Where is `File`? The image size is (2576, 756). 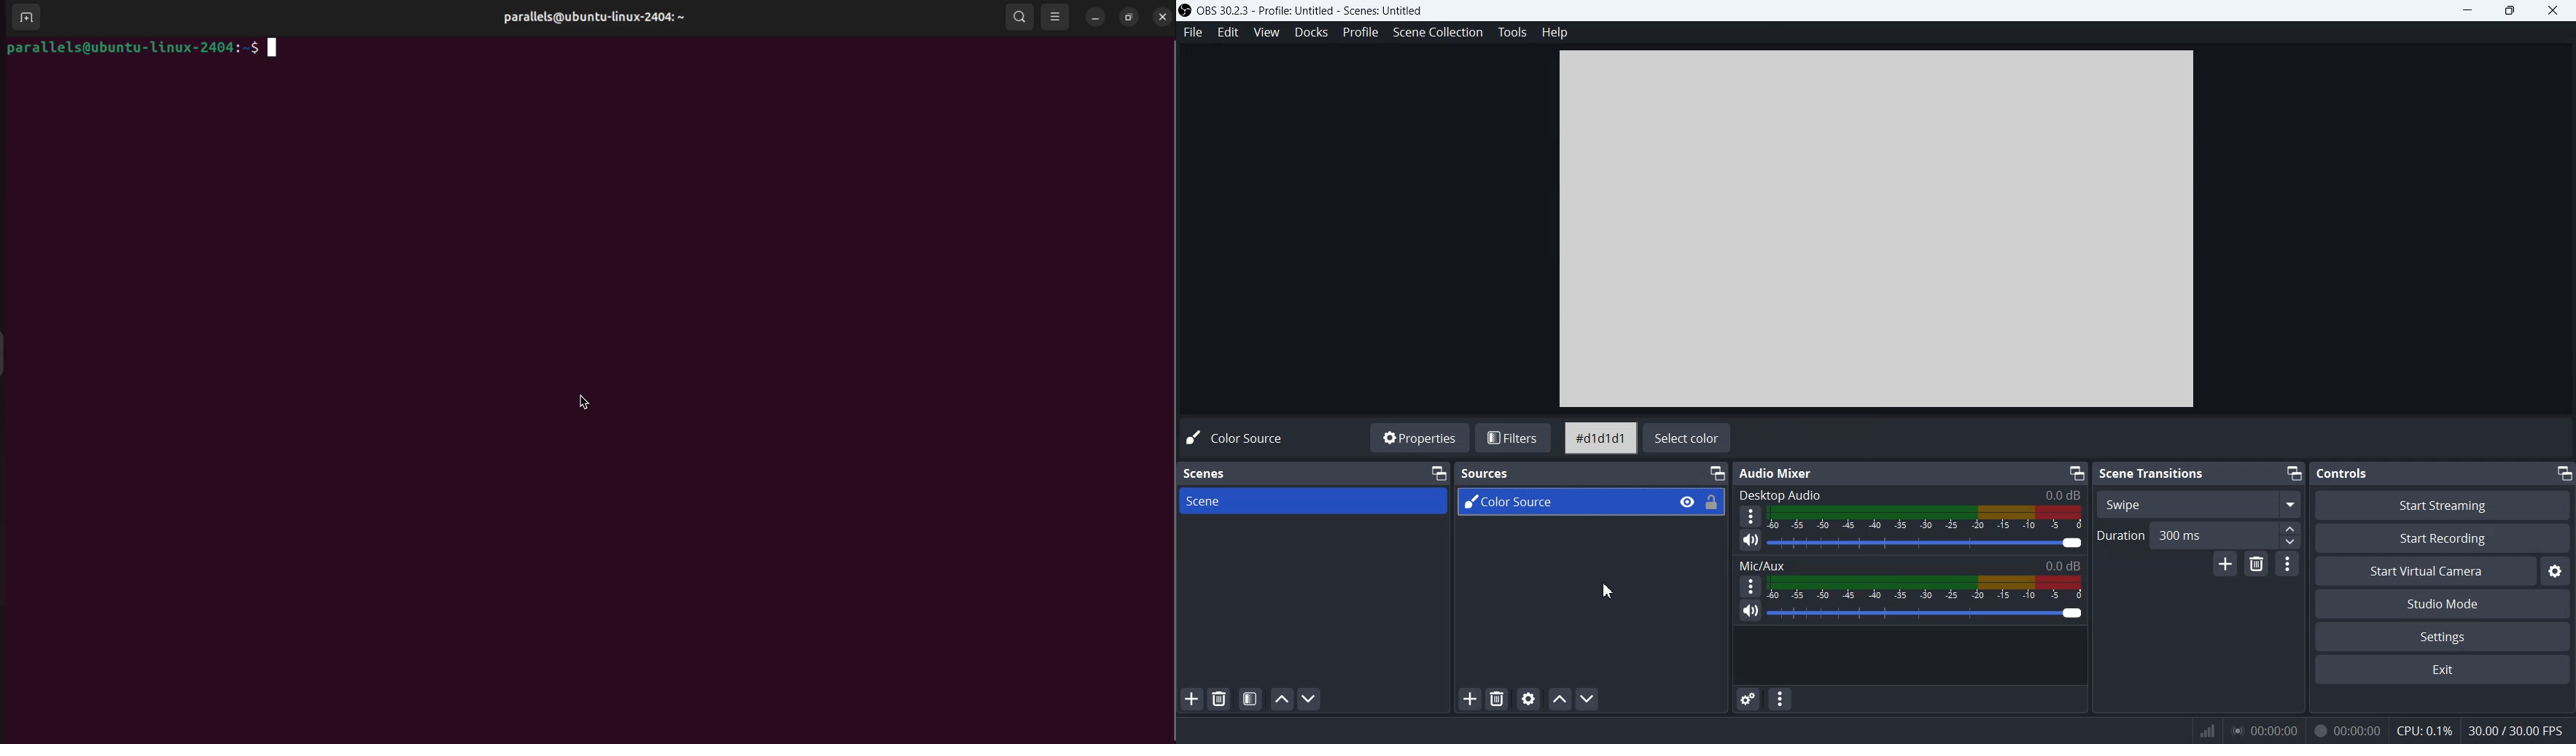
File is located at coordinates (1192, 34).